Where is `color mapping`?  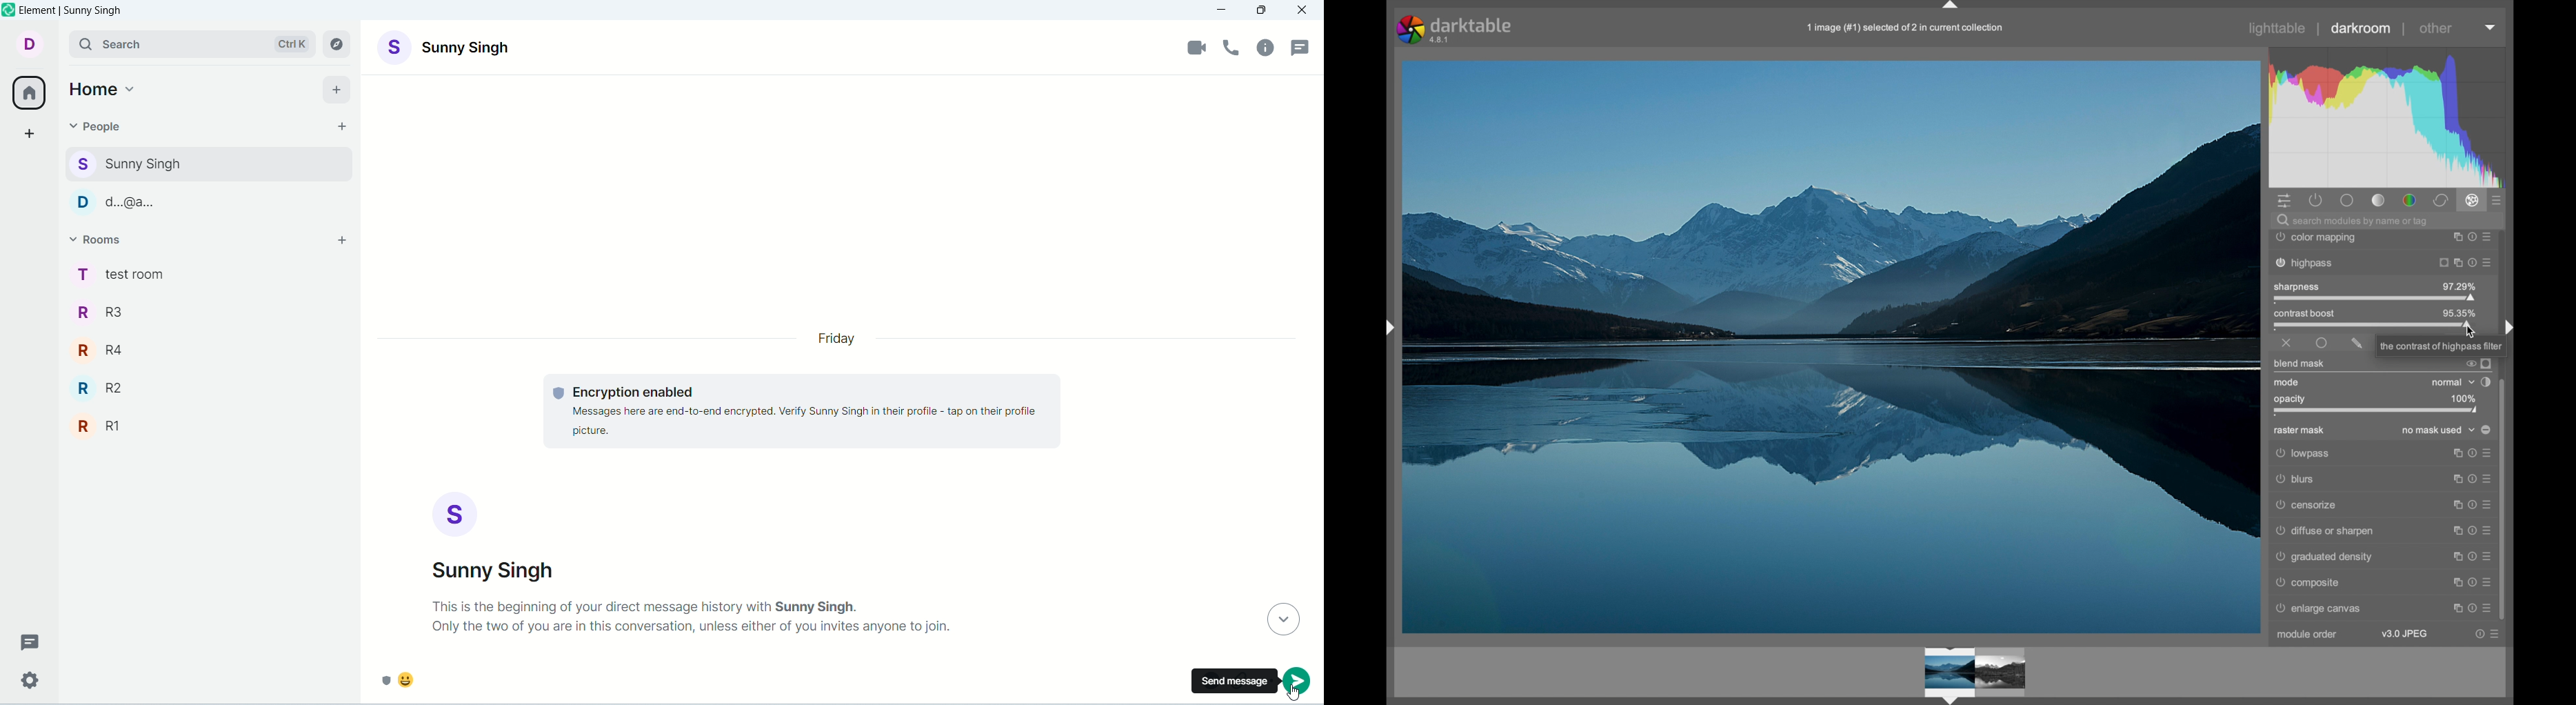
color mapping is located at coordinates (2383, 238).